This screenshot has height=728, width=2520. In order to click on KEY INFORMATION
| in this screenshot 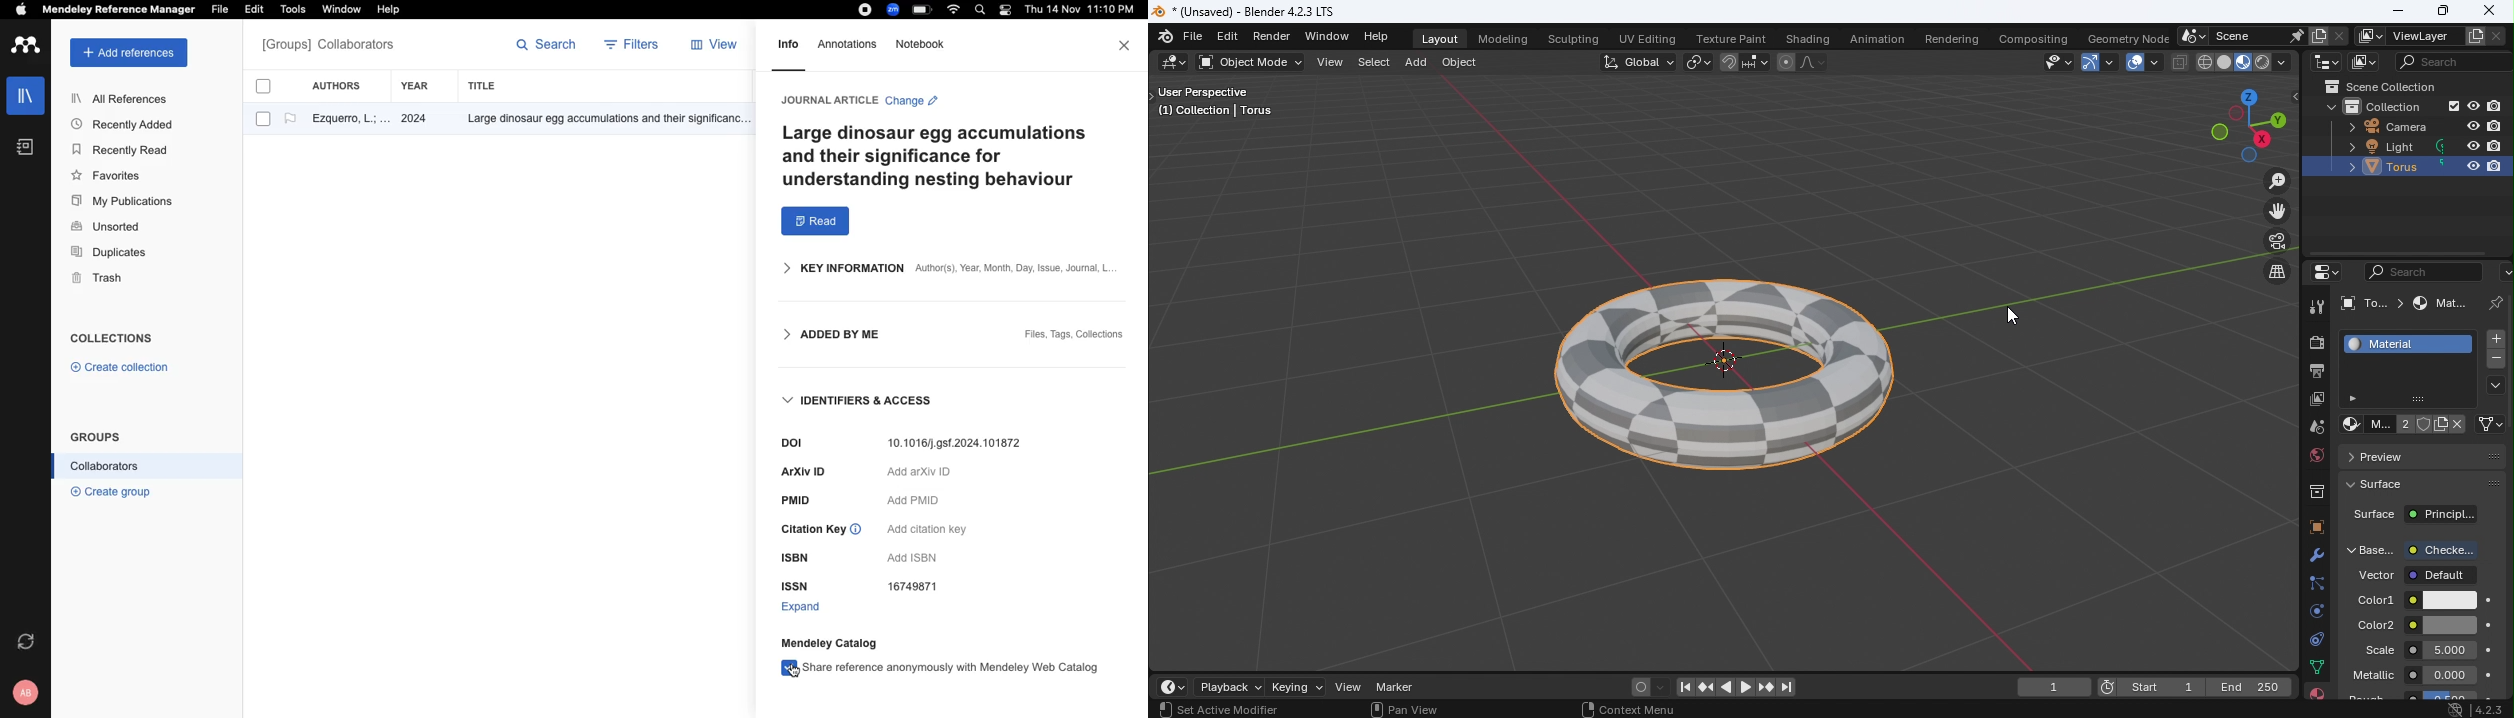, I will do `click(835, 268)`.